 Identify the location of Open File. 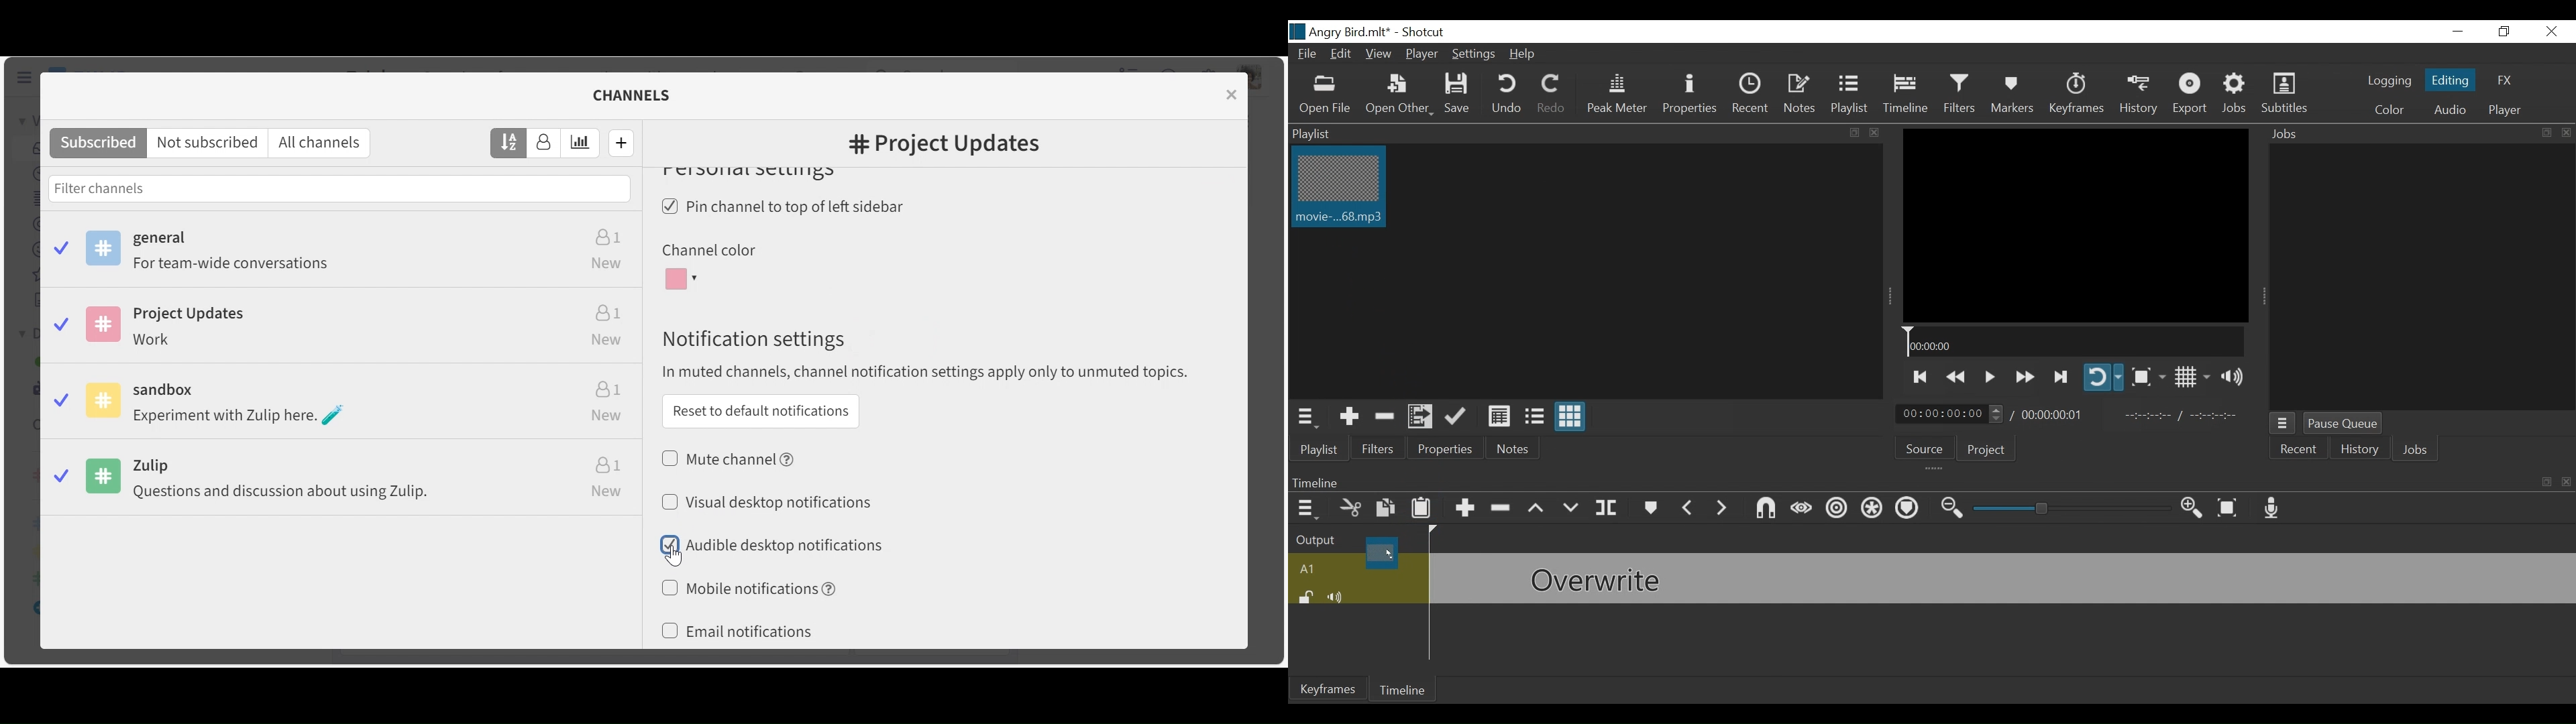
(1326, 95).